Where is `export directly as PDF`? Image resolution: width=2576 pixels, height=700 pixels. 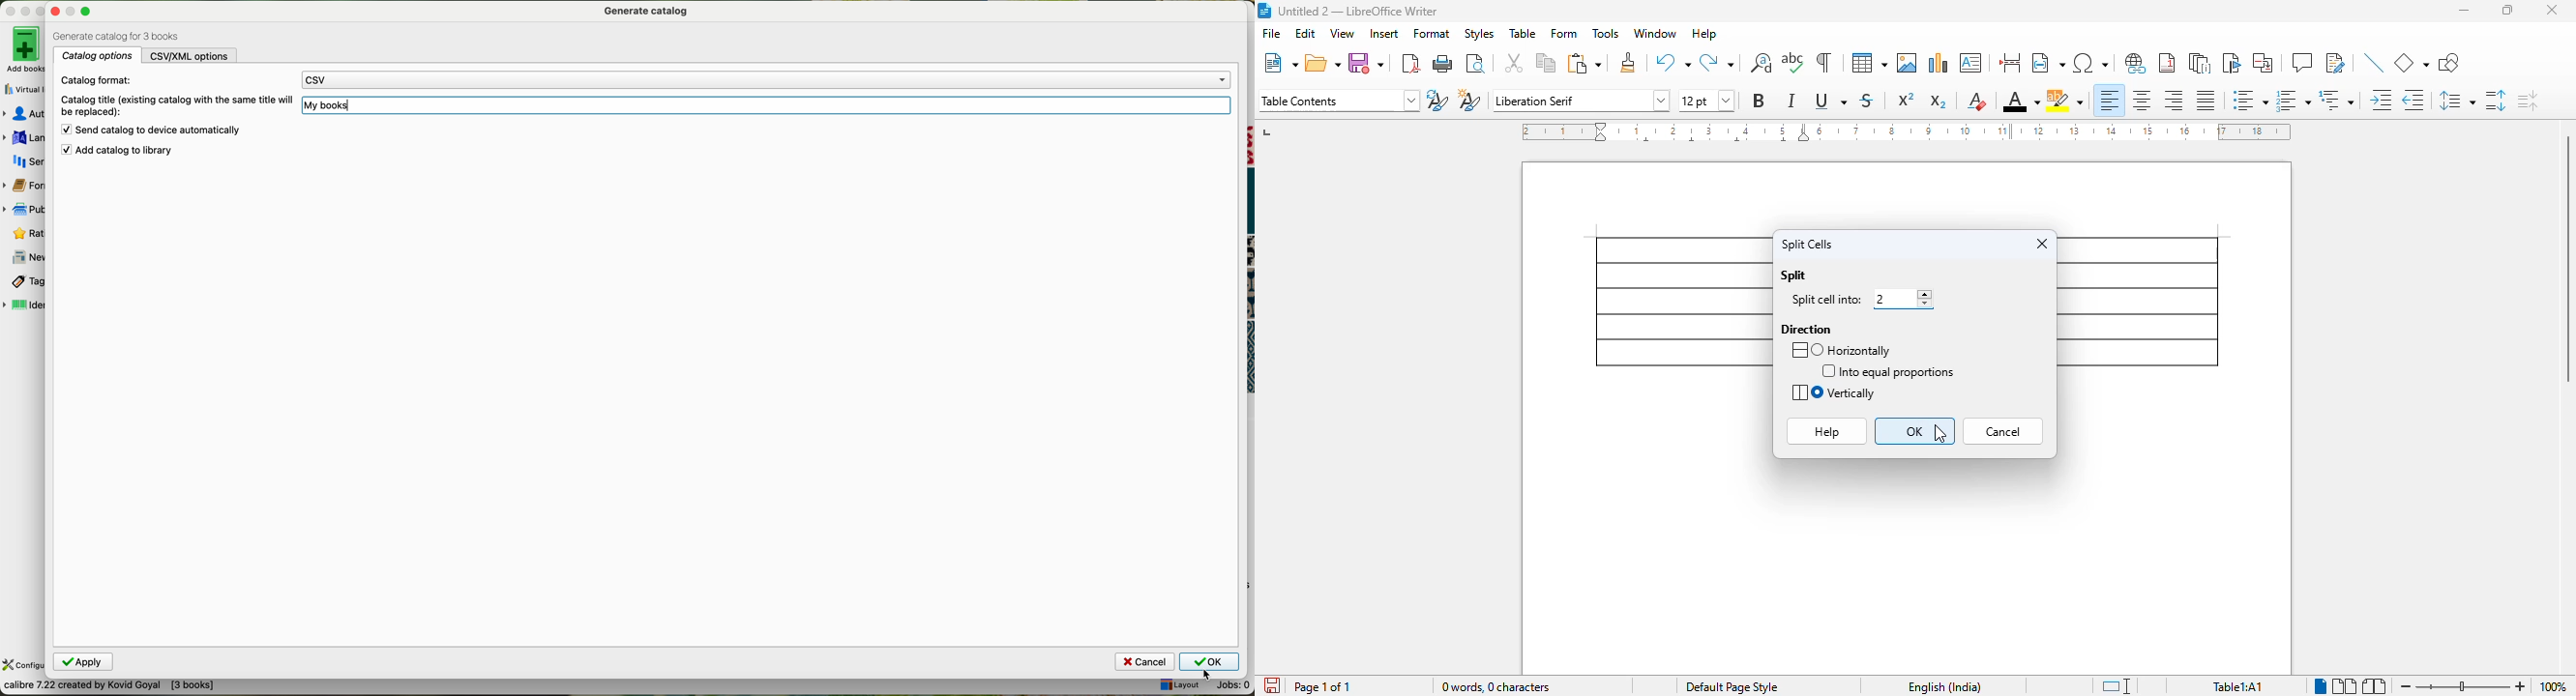
export directly as PDF is located at coordinates (1410, 64).